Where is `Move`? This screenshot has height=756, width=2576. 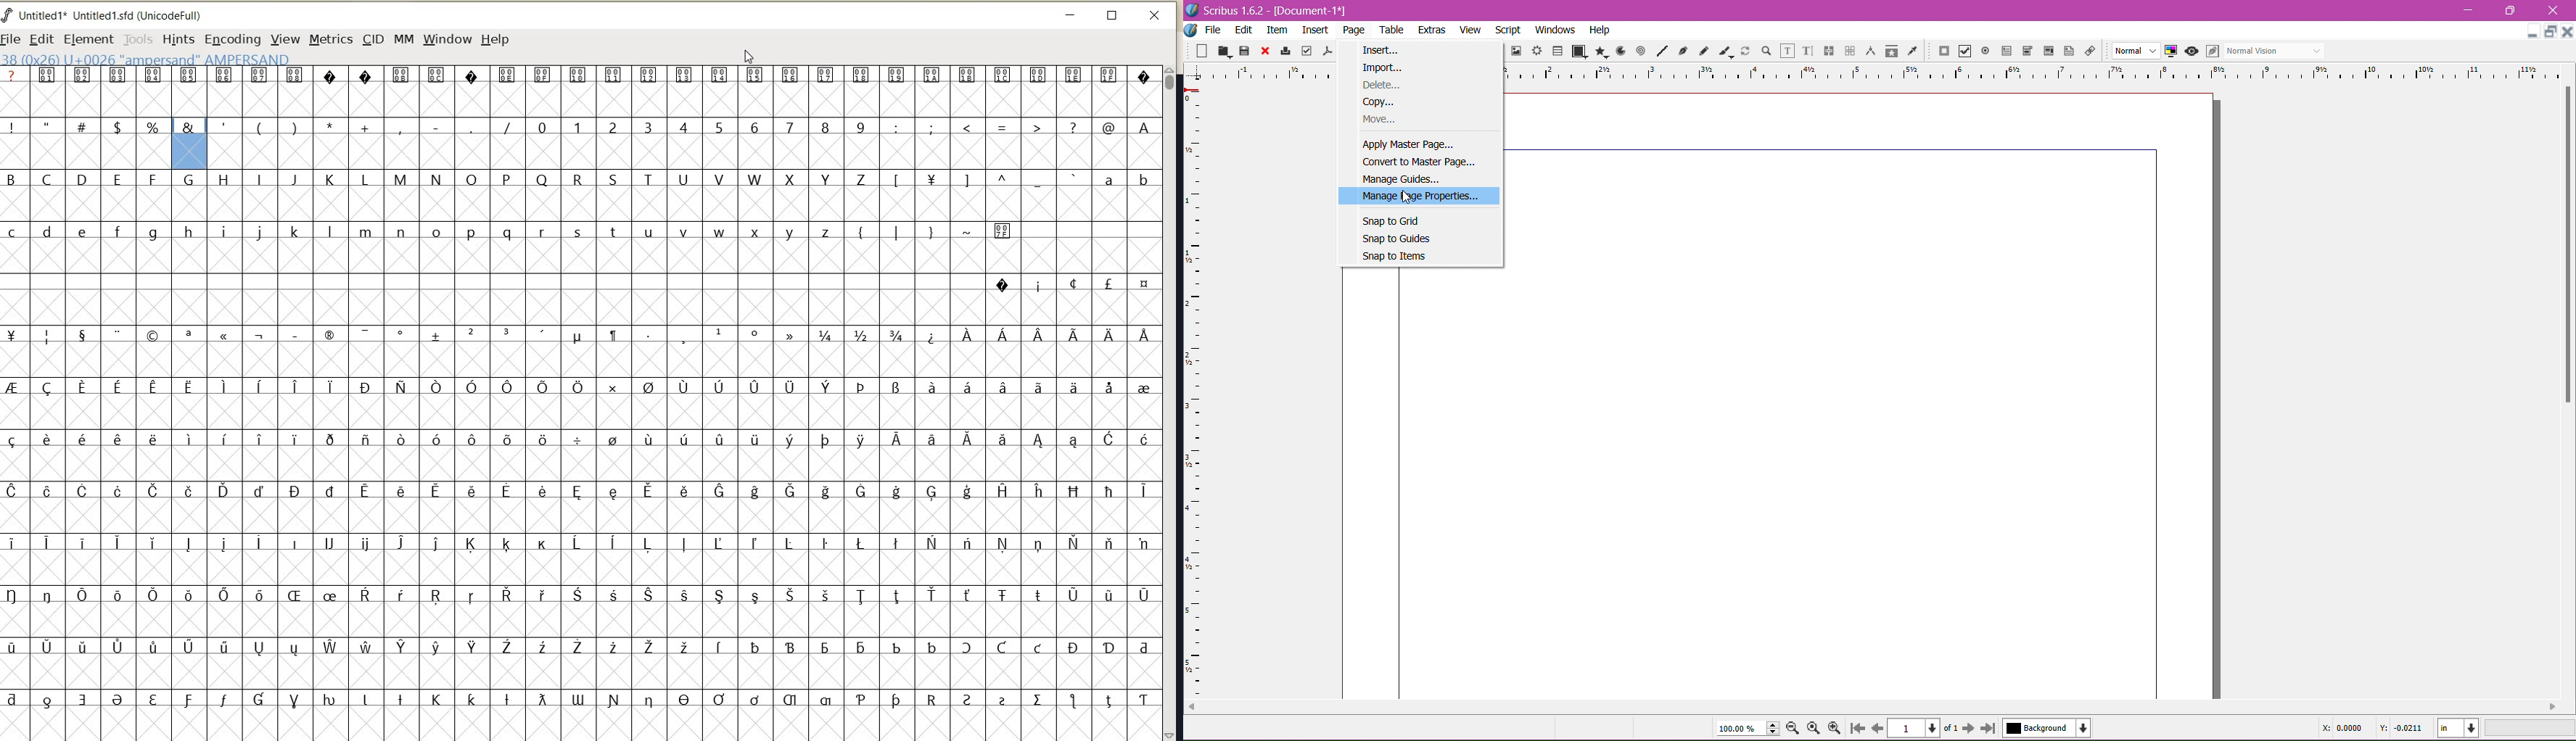 Move is located at coordinates (1385, 121).